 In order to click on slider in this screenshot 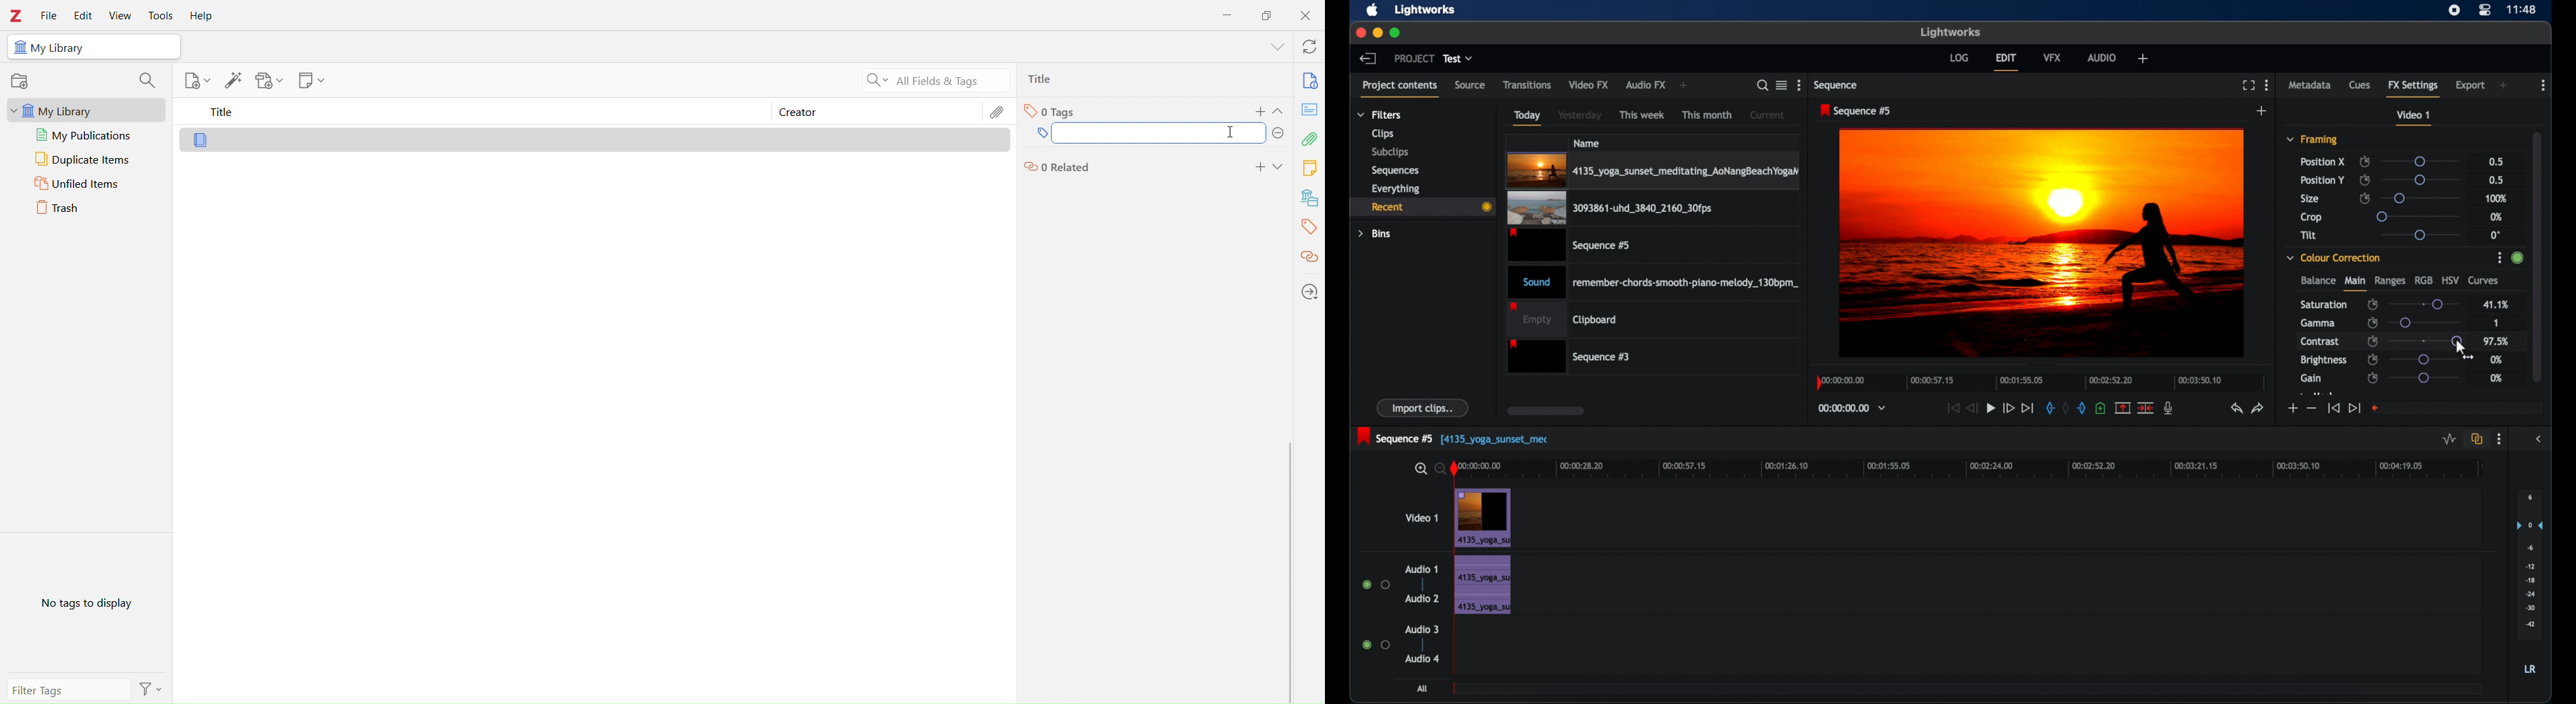, I will do `click(2420, 198)`.